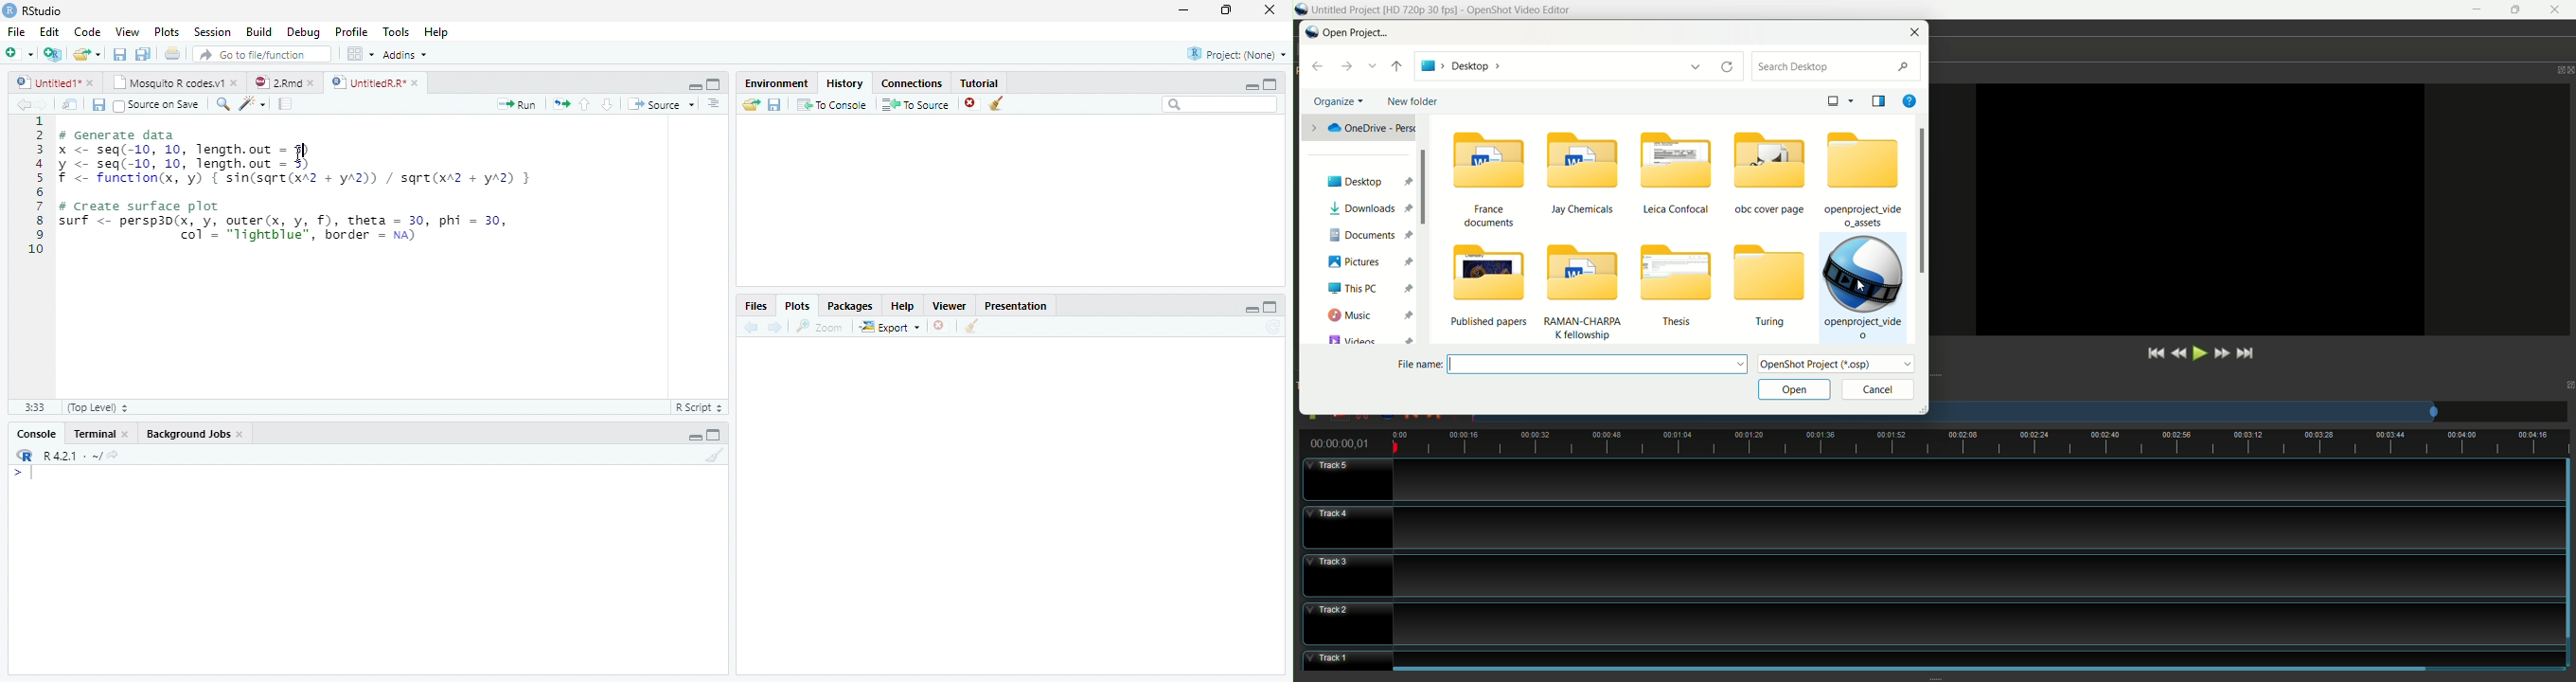  I want to click on Create a project, so click(51, 54).